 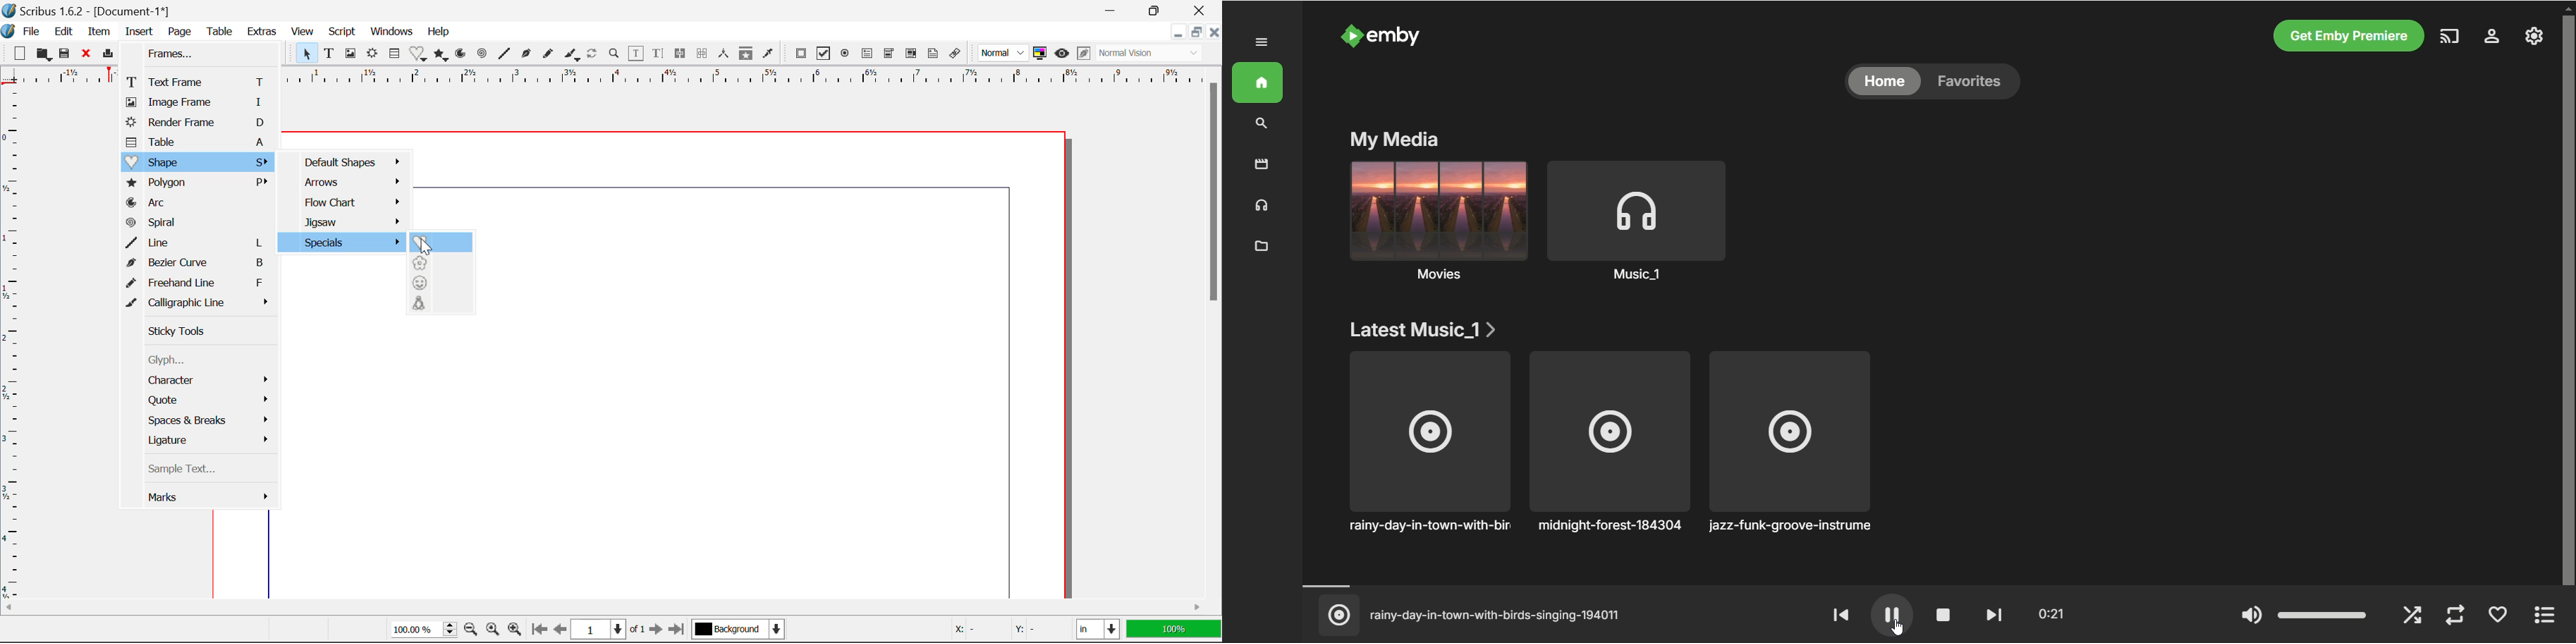 What do you see at coordinates (1063, 55) in the screenshot?
I see `Preview Mode` at bounding box center [1063, 55].